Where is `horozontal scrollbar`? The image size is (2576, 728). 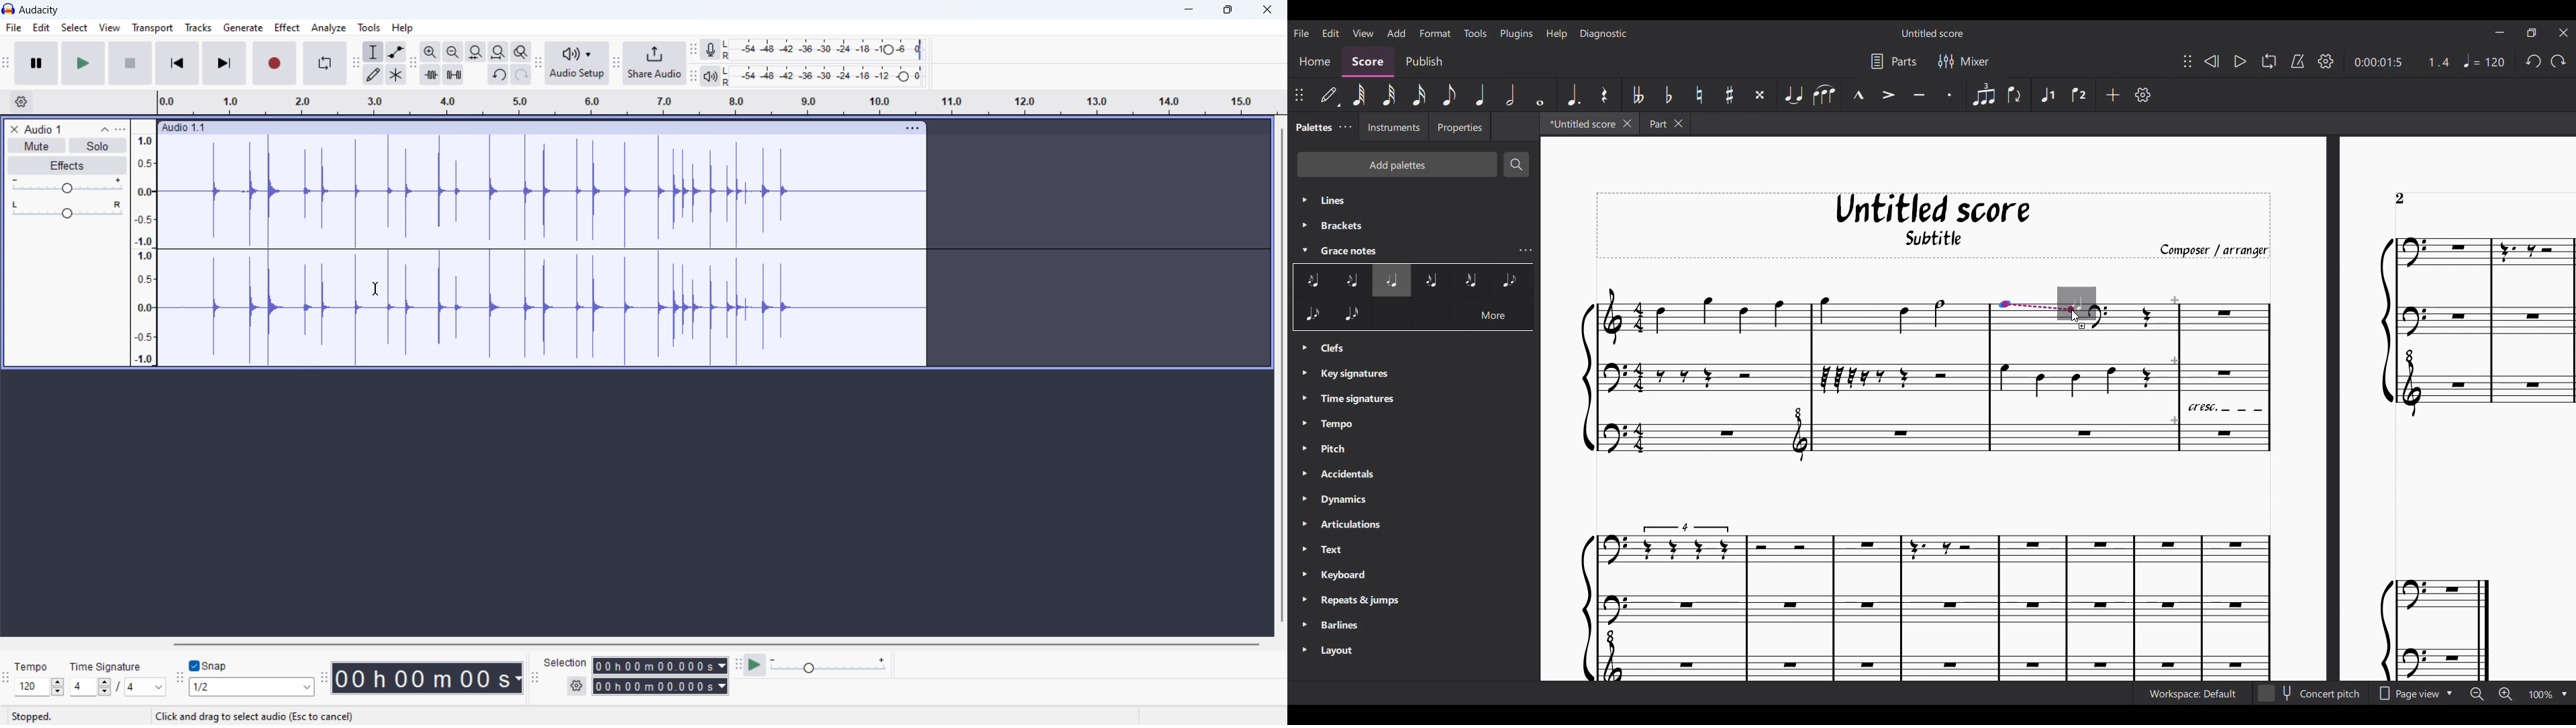 horozontal scrollbar is located at coordinates (715, 643).